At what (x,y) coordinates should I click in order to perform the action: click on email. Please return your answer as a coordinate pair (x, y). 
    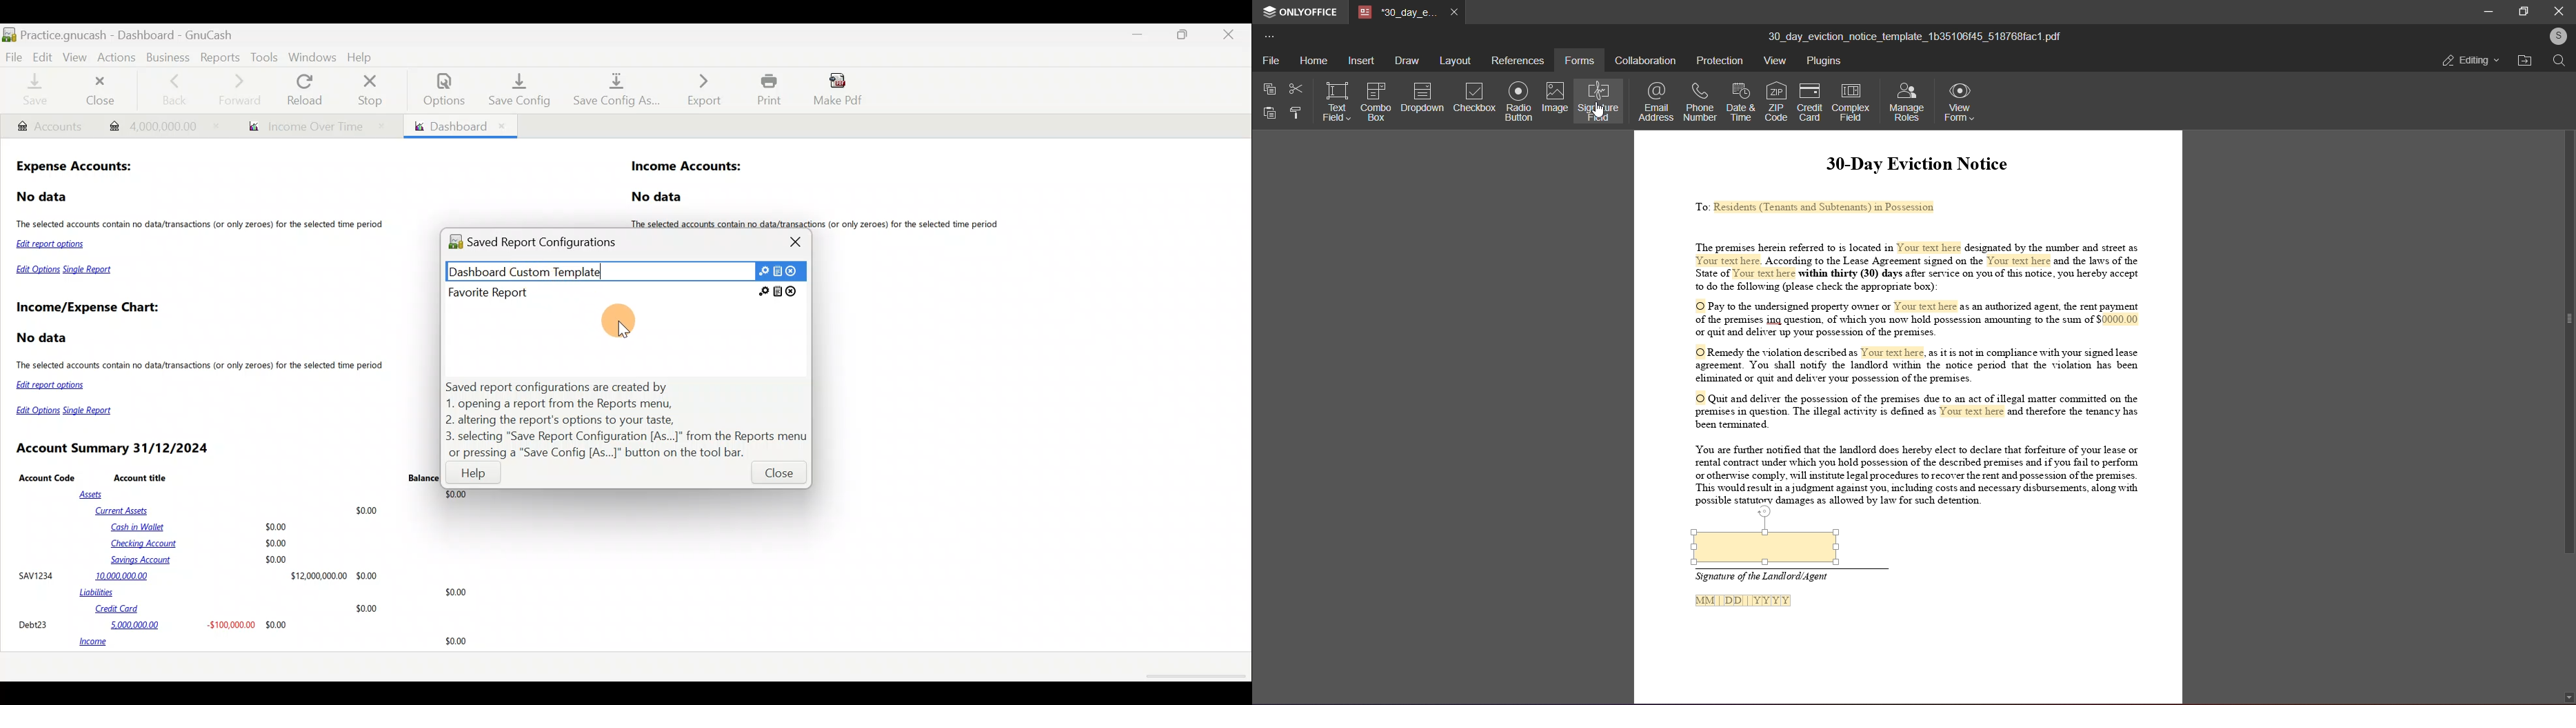
    Looking at the image, I should click on (1655, 100).